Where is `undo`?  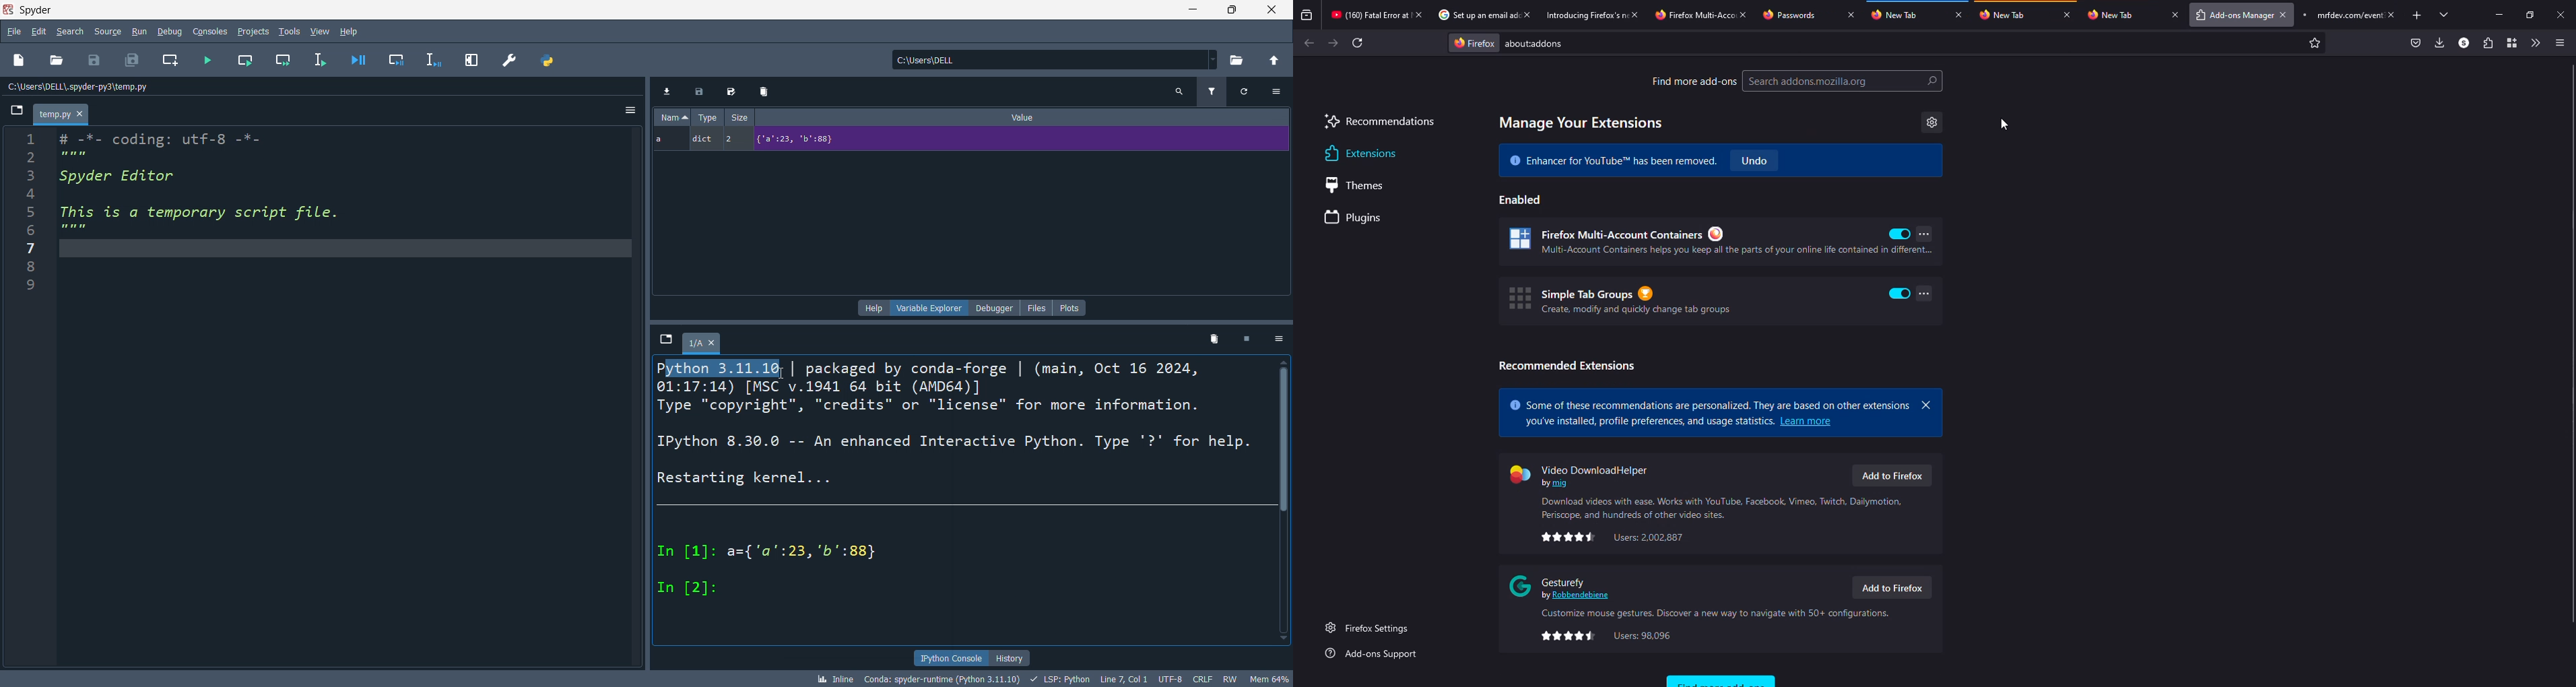 undo is located at coordinates (1753, 160).